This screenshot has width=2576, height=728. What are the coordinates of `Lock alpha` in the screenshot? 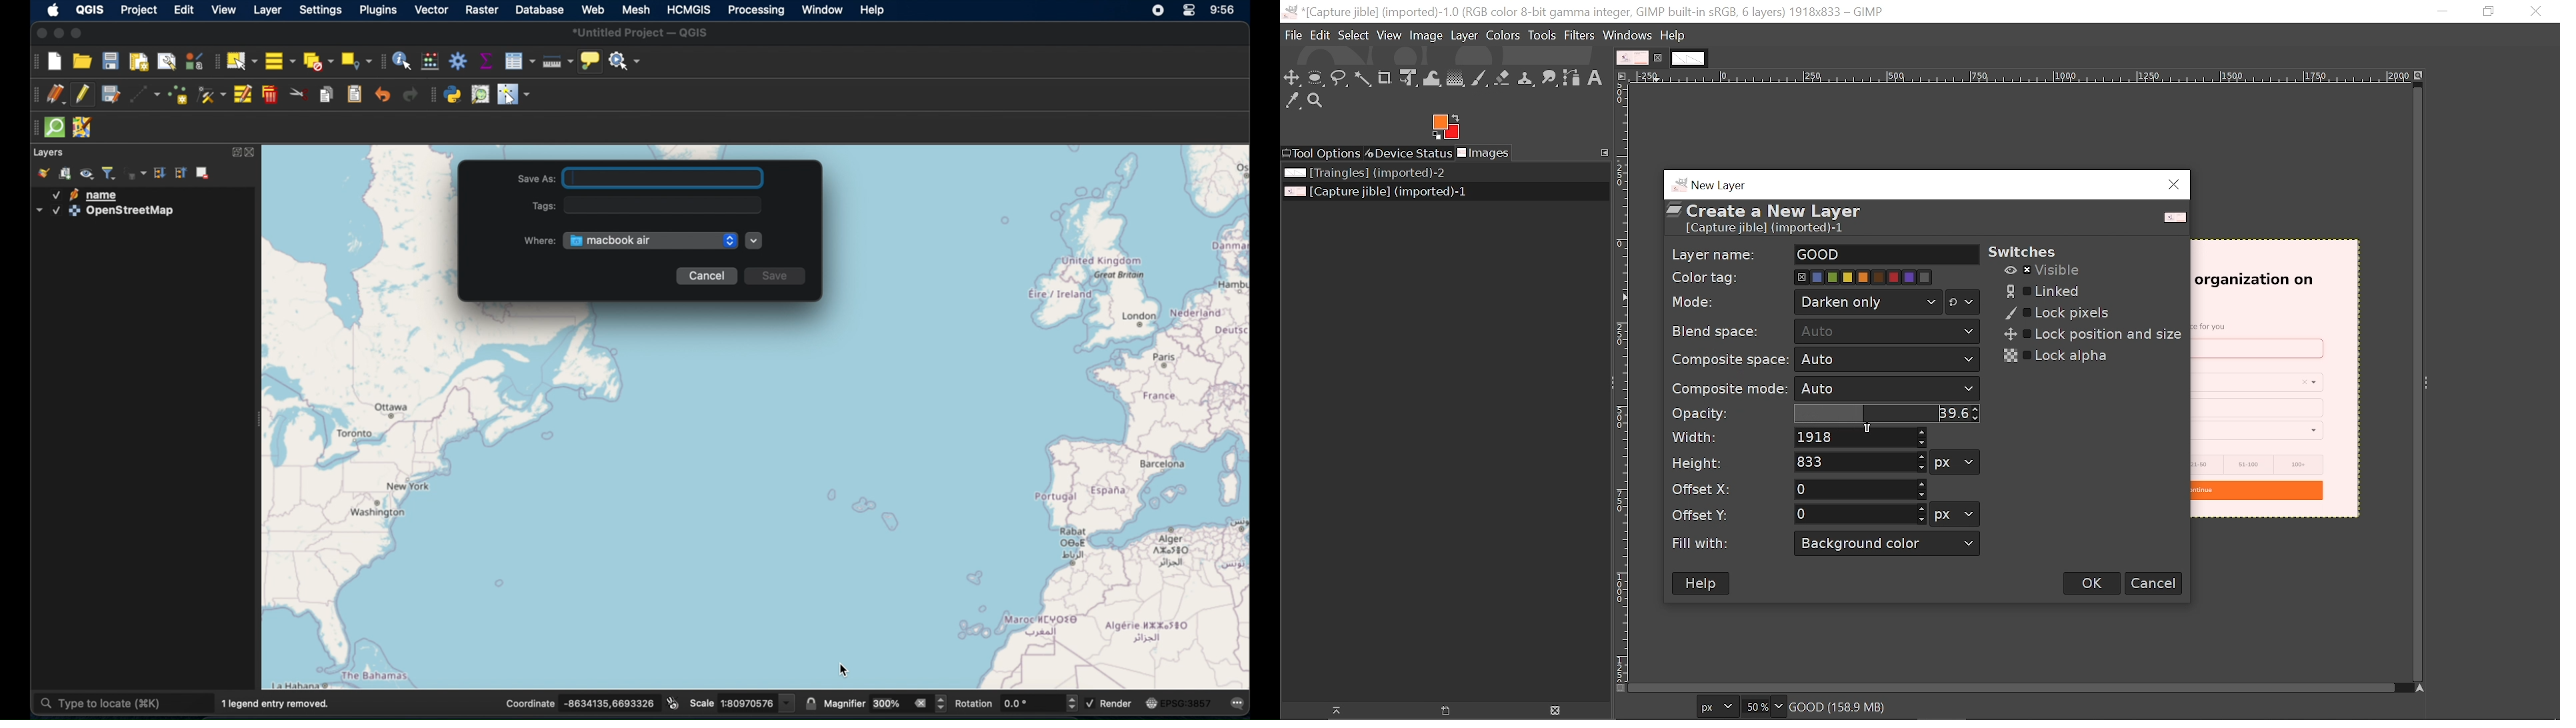 It's located at (2058, 356).